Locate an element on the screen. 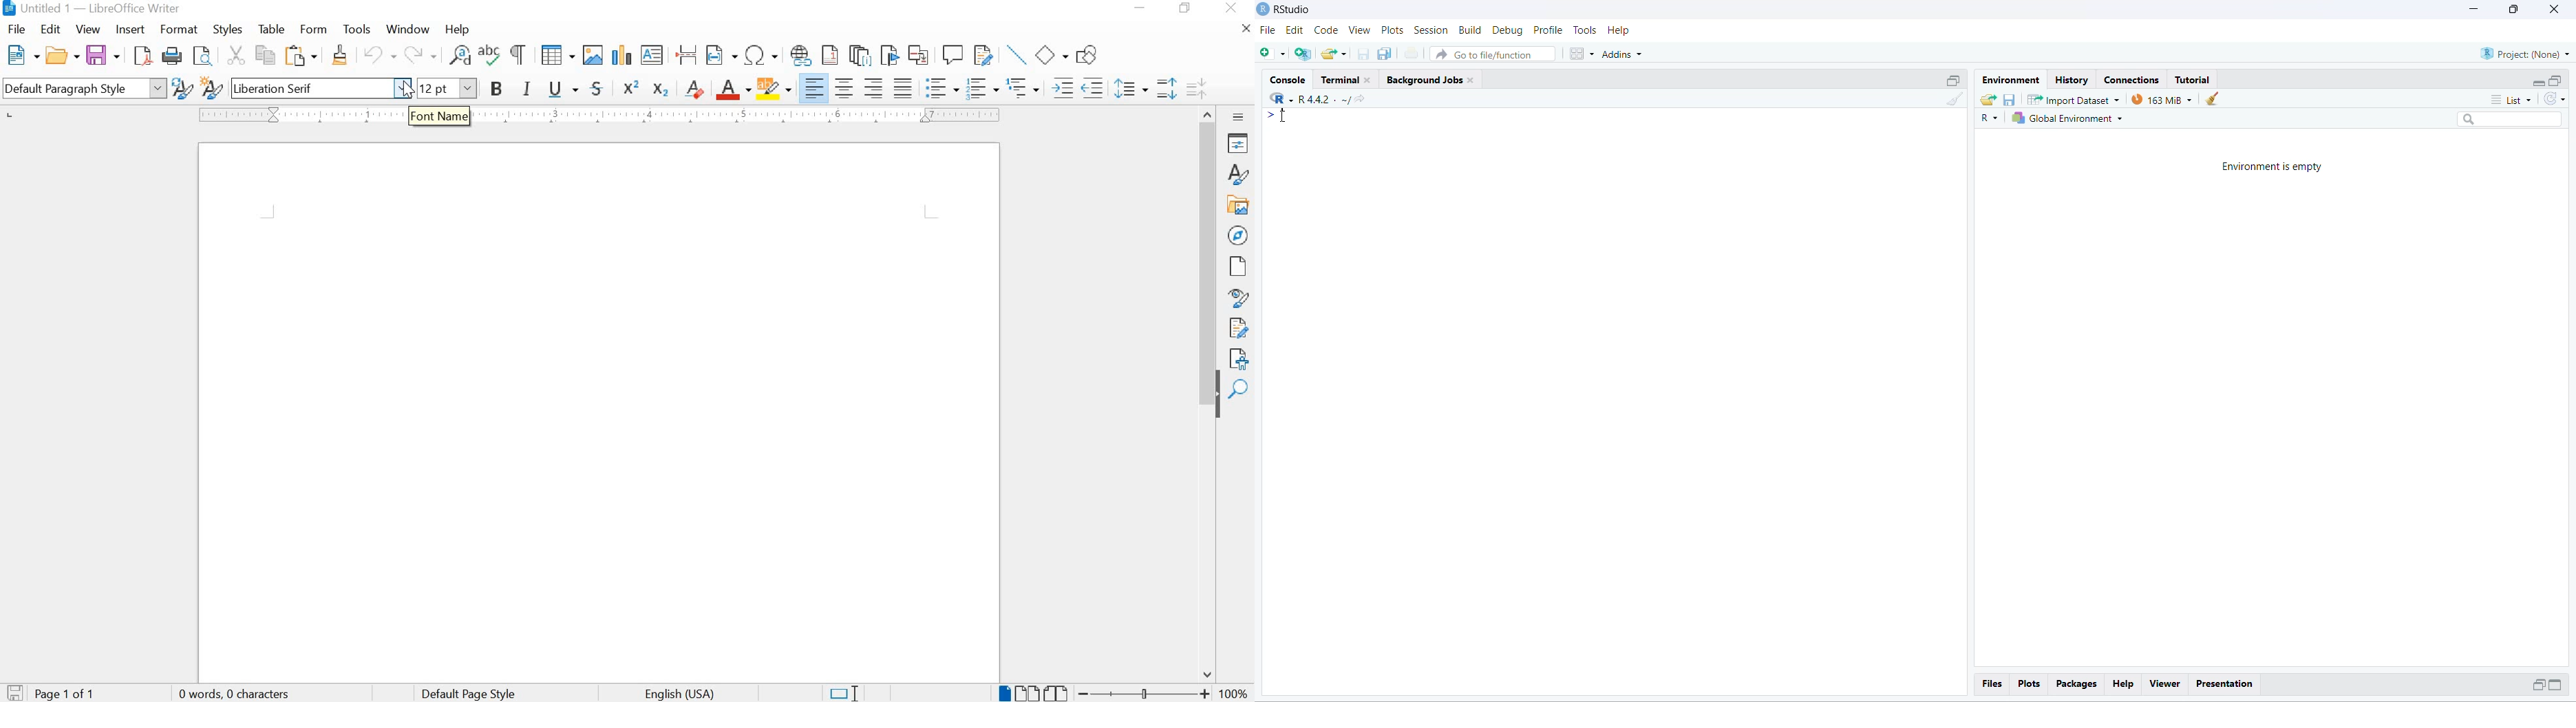 The image size is (2576, 728). STYLE INSPECTOR is located at coordinates (1238, 297).